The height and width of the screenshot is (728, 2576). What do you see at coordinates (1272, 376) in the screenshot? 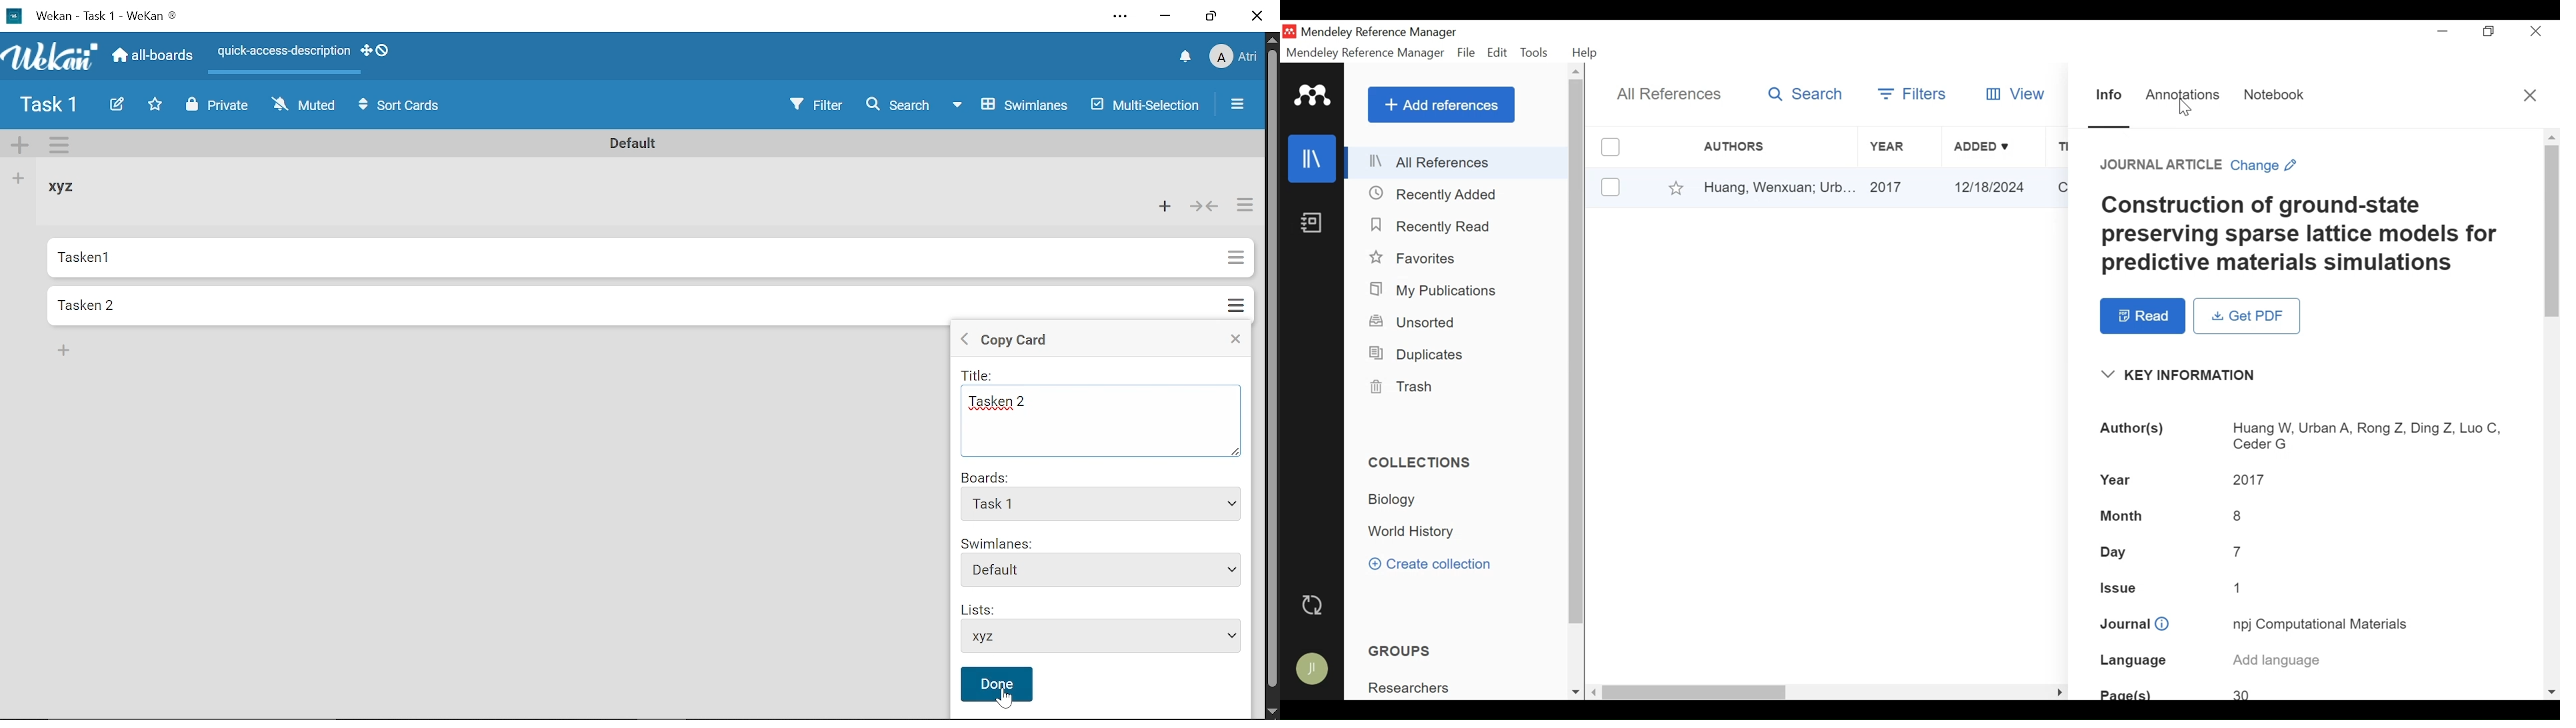
I see `Scroller` at bounding box center [1272, 376].